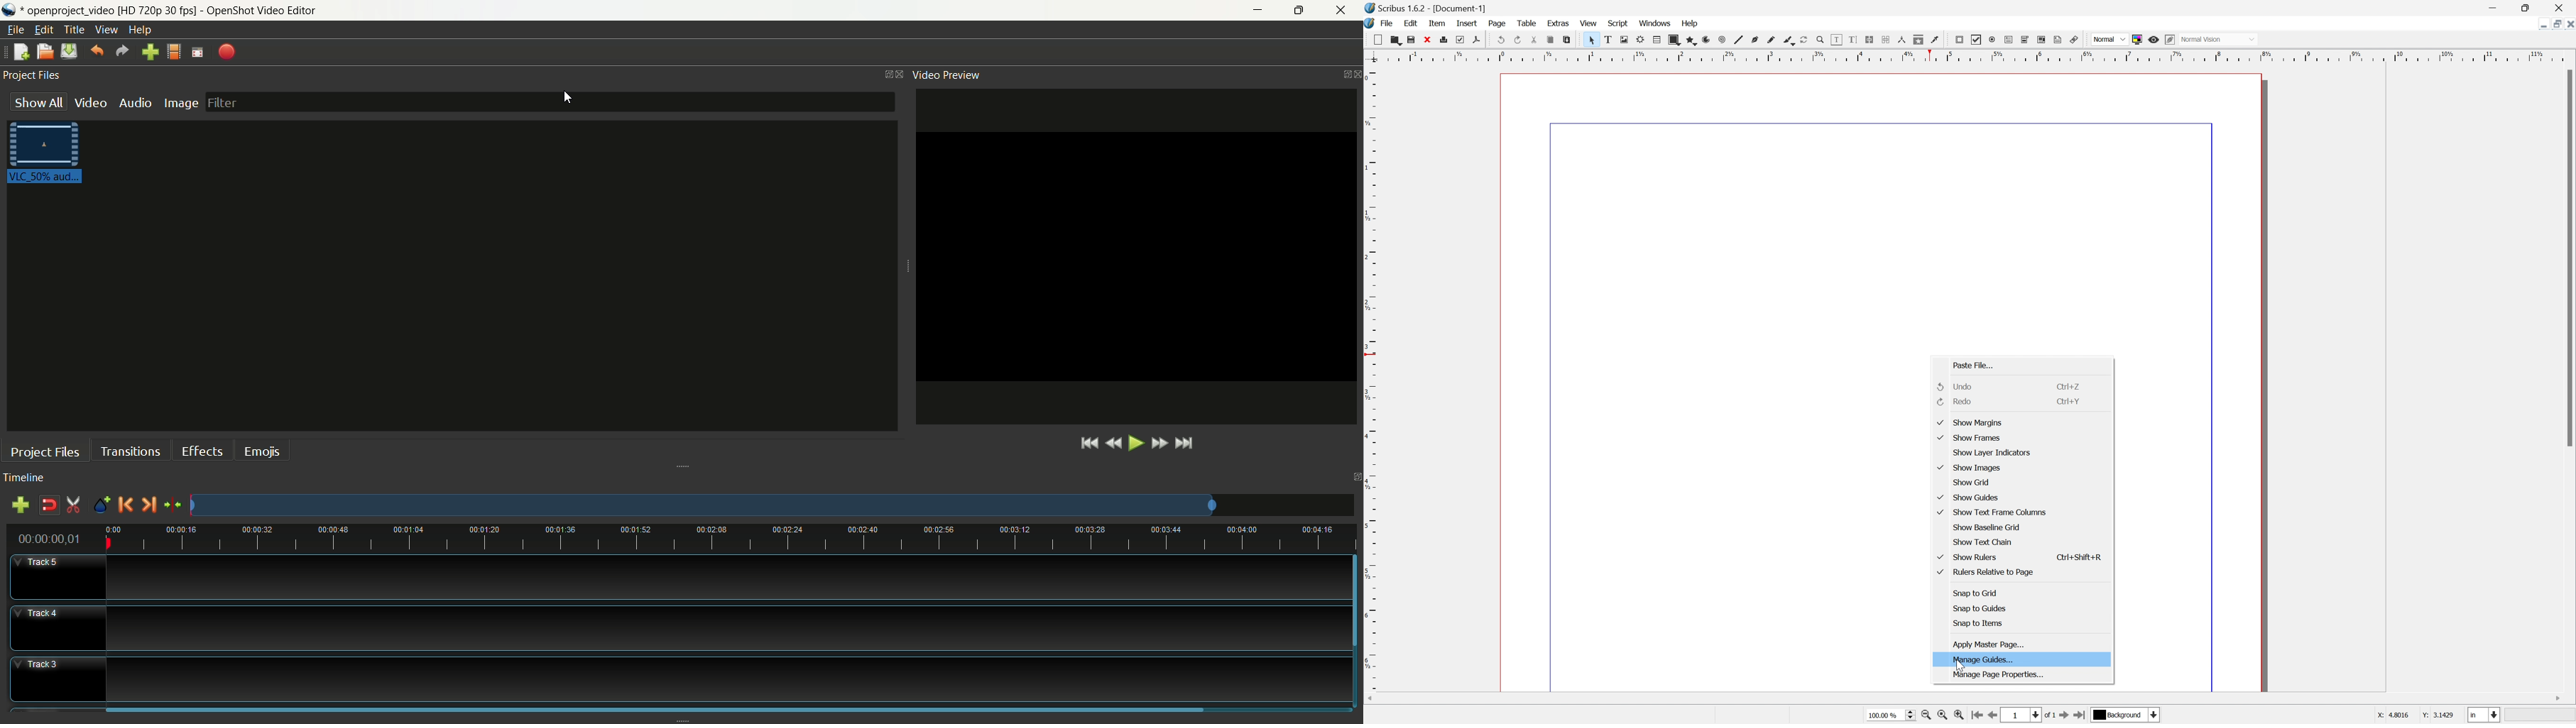 This screenshot has width=2576, height=728. What do you see at coordinates (1608, 39) in the screenshot?
I see `text box` at bounding box center [1608, 39].